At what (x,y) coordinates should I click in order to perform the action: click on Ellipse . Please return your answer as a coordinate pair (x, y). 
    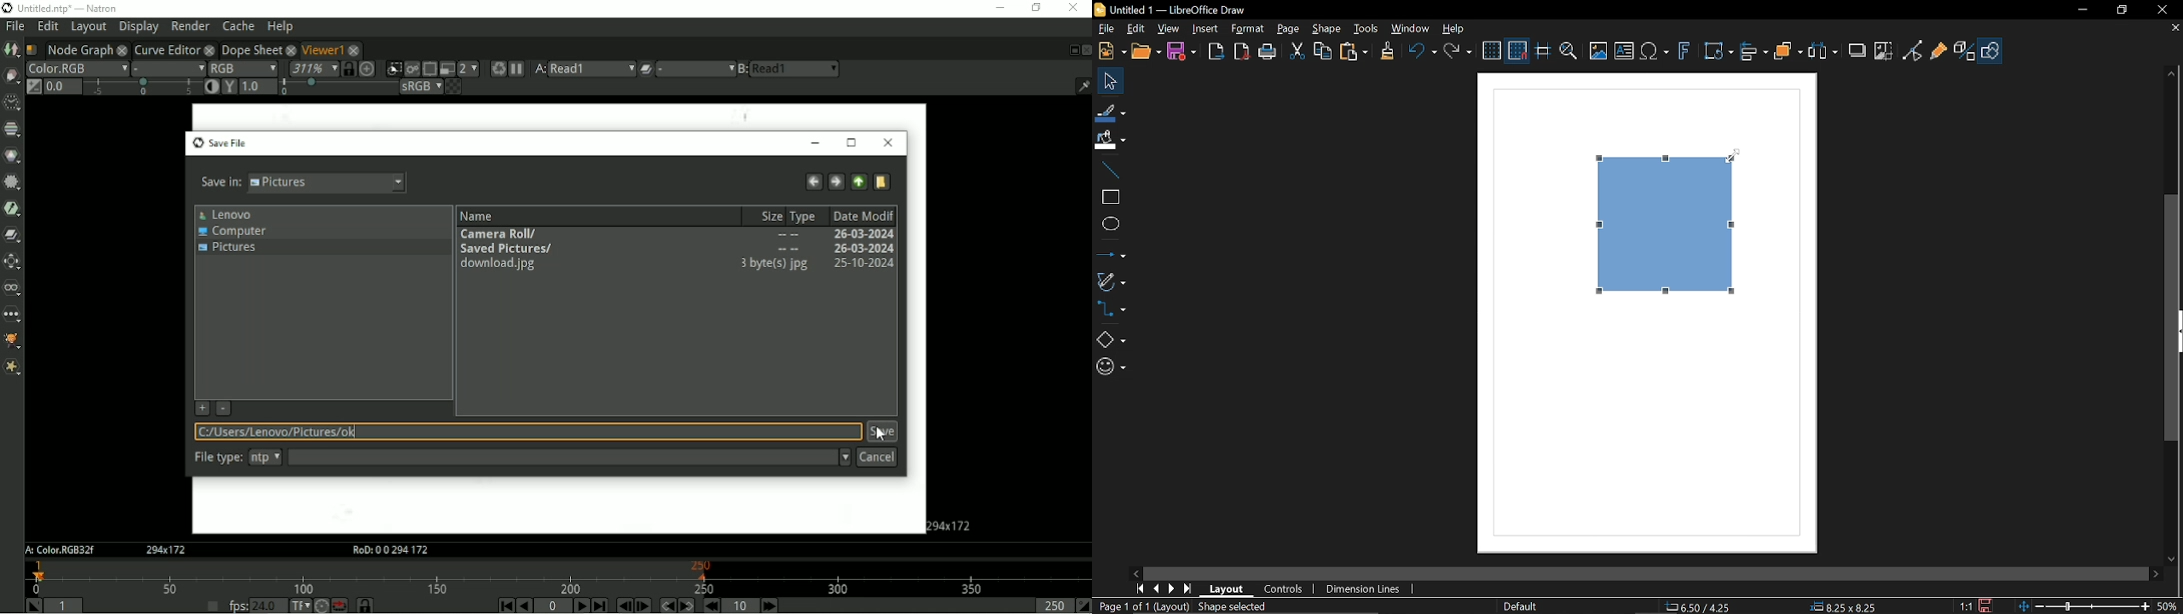
    Looking at the image, I should click on (1109, 224).